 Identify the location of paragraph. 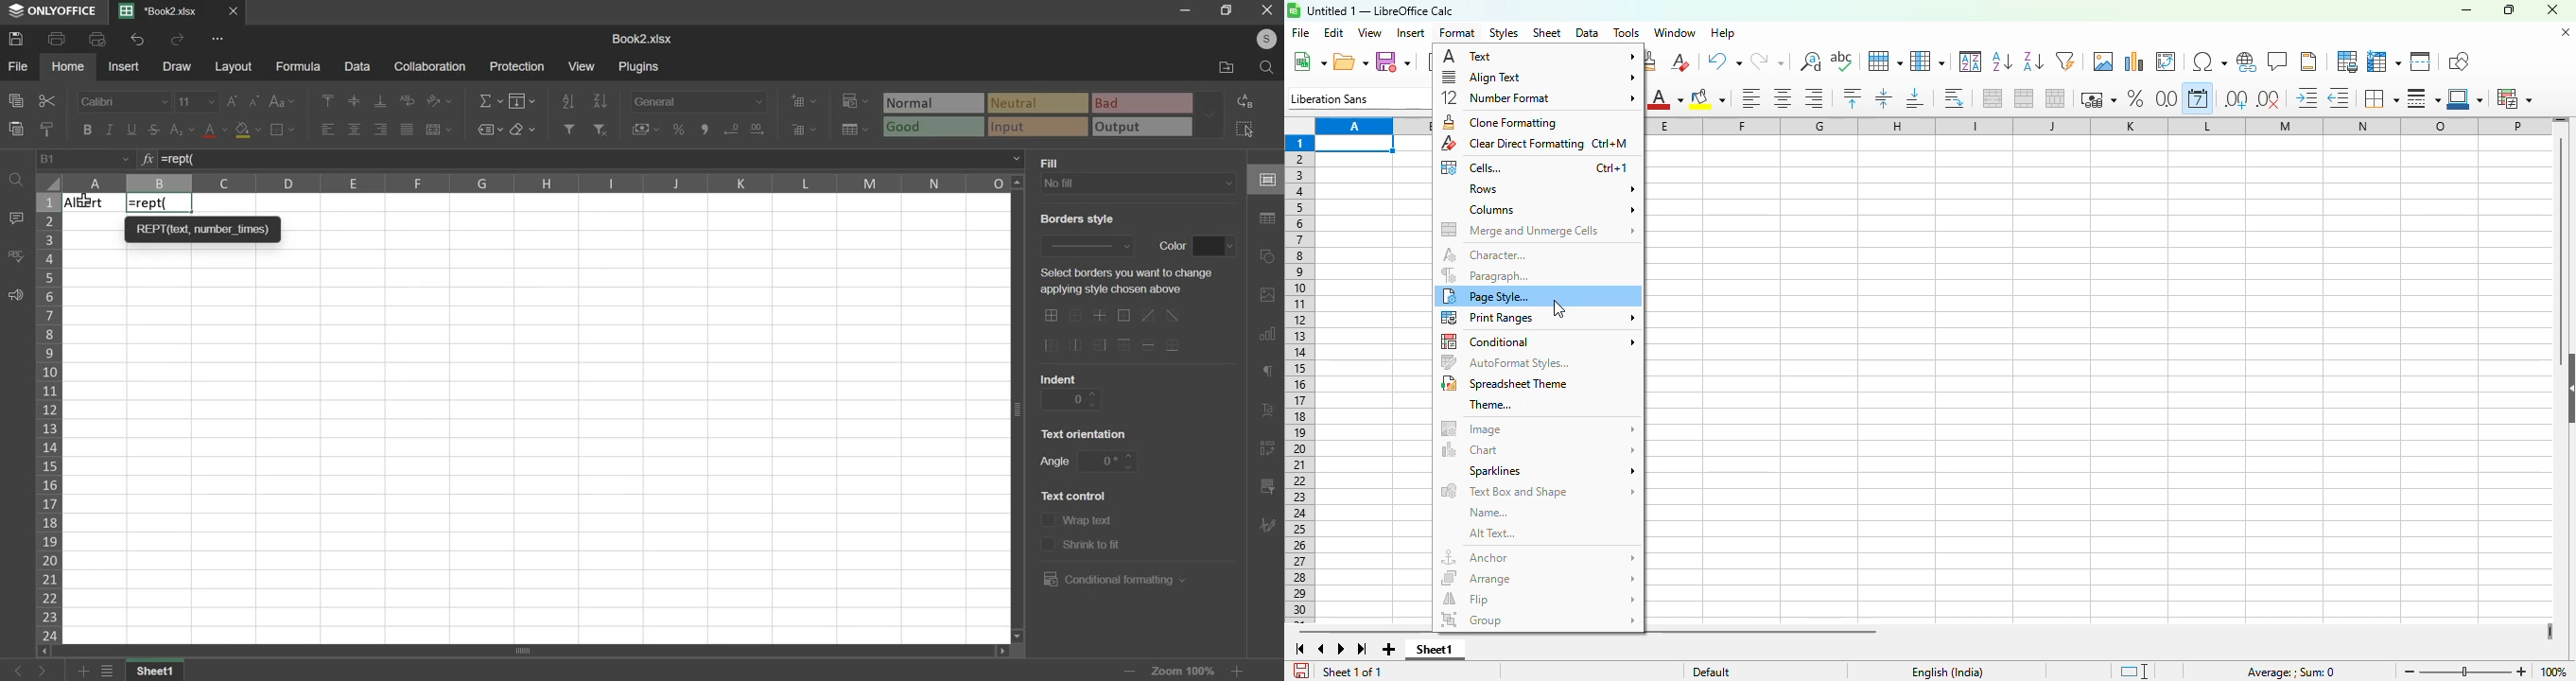
(1486, 275).